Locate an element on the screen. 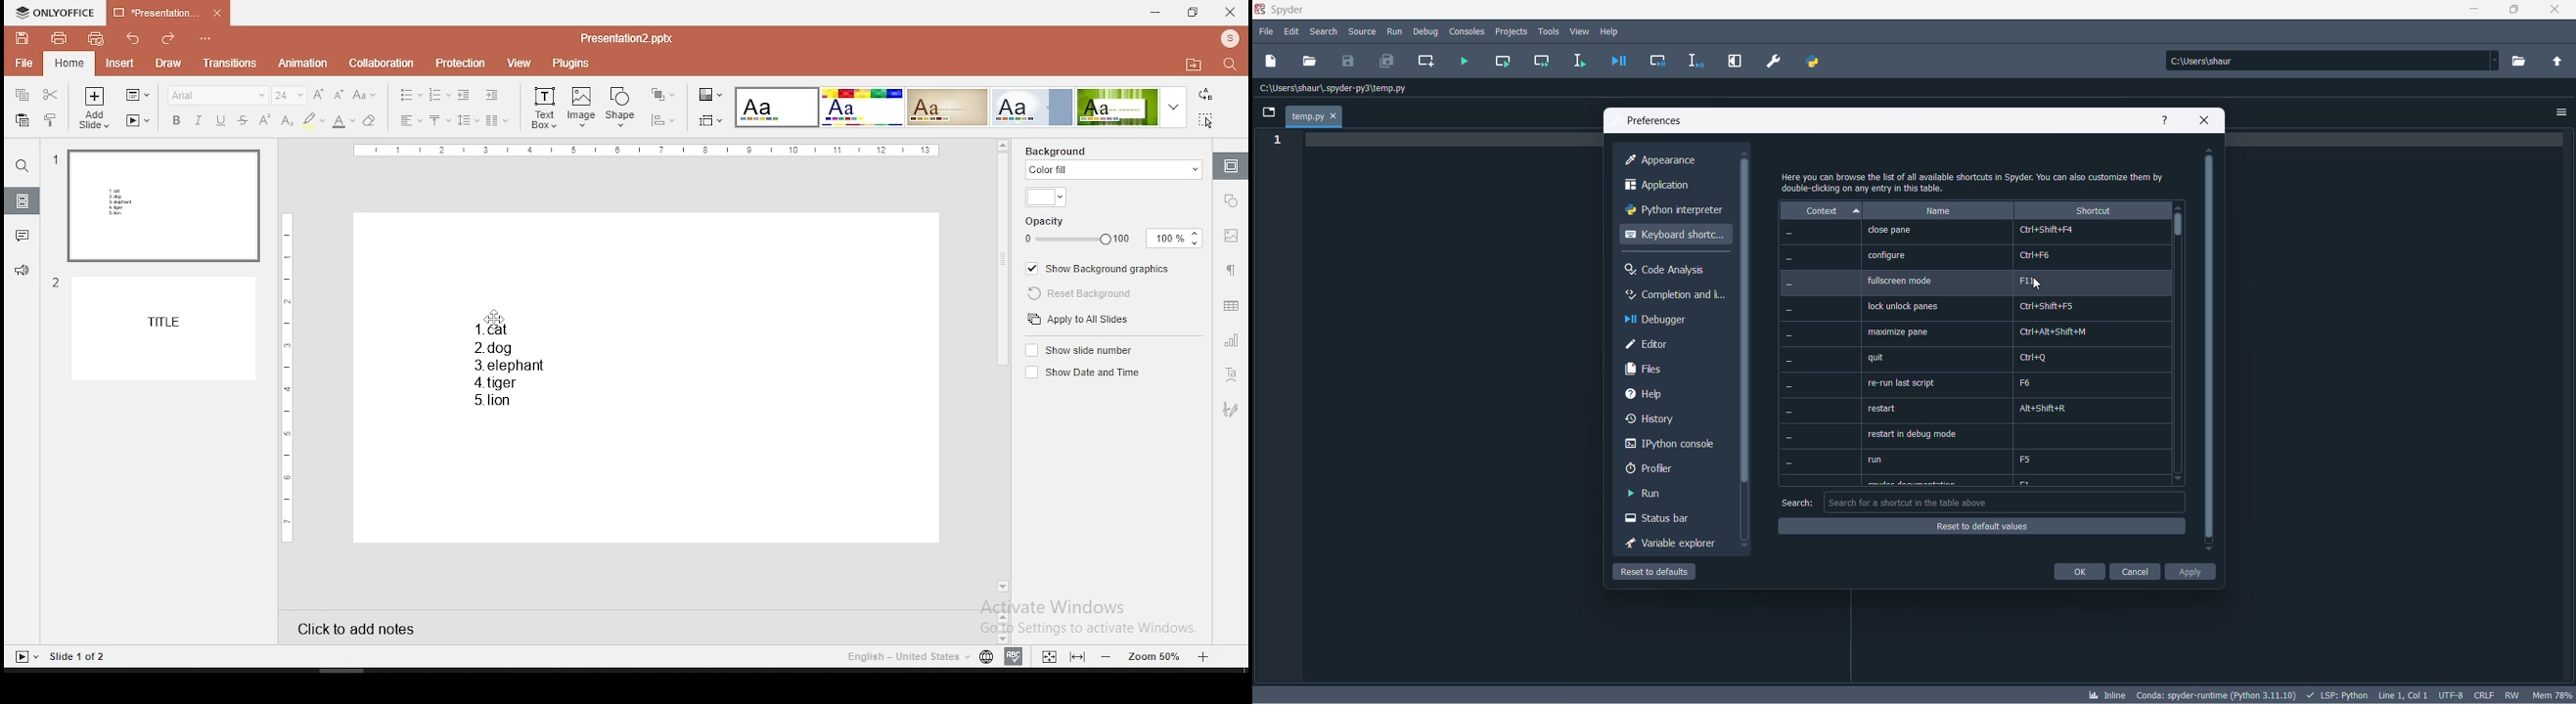  align objects is located at coordinates (661, 120).